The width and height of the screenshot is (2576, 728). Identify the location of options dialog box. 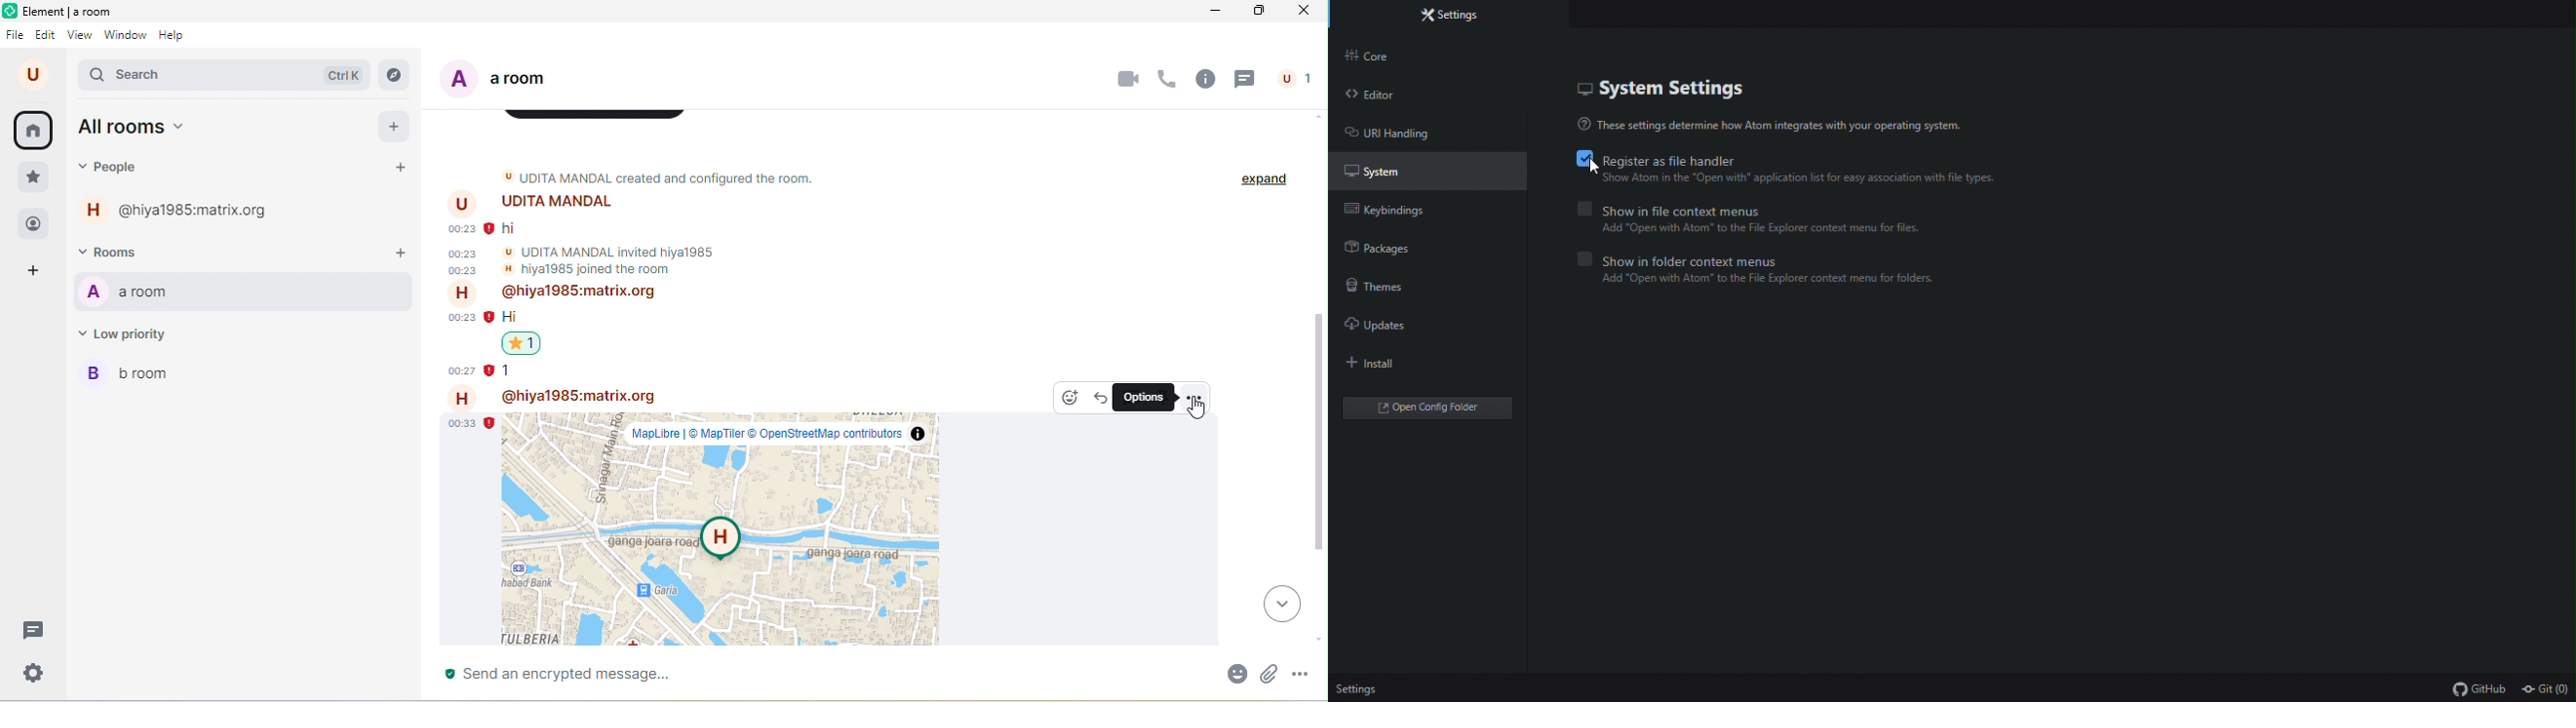
(1146, 398).